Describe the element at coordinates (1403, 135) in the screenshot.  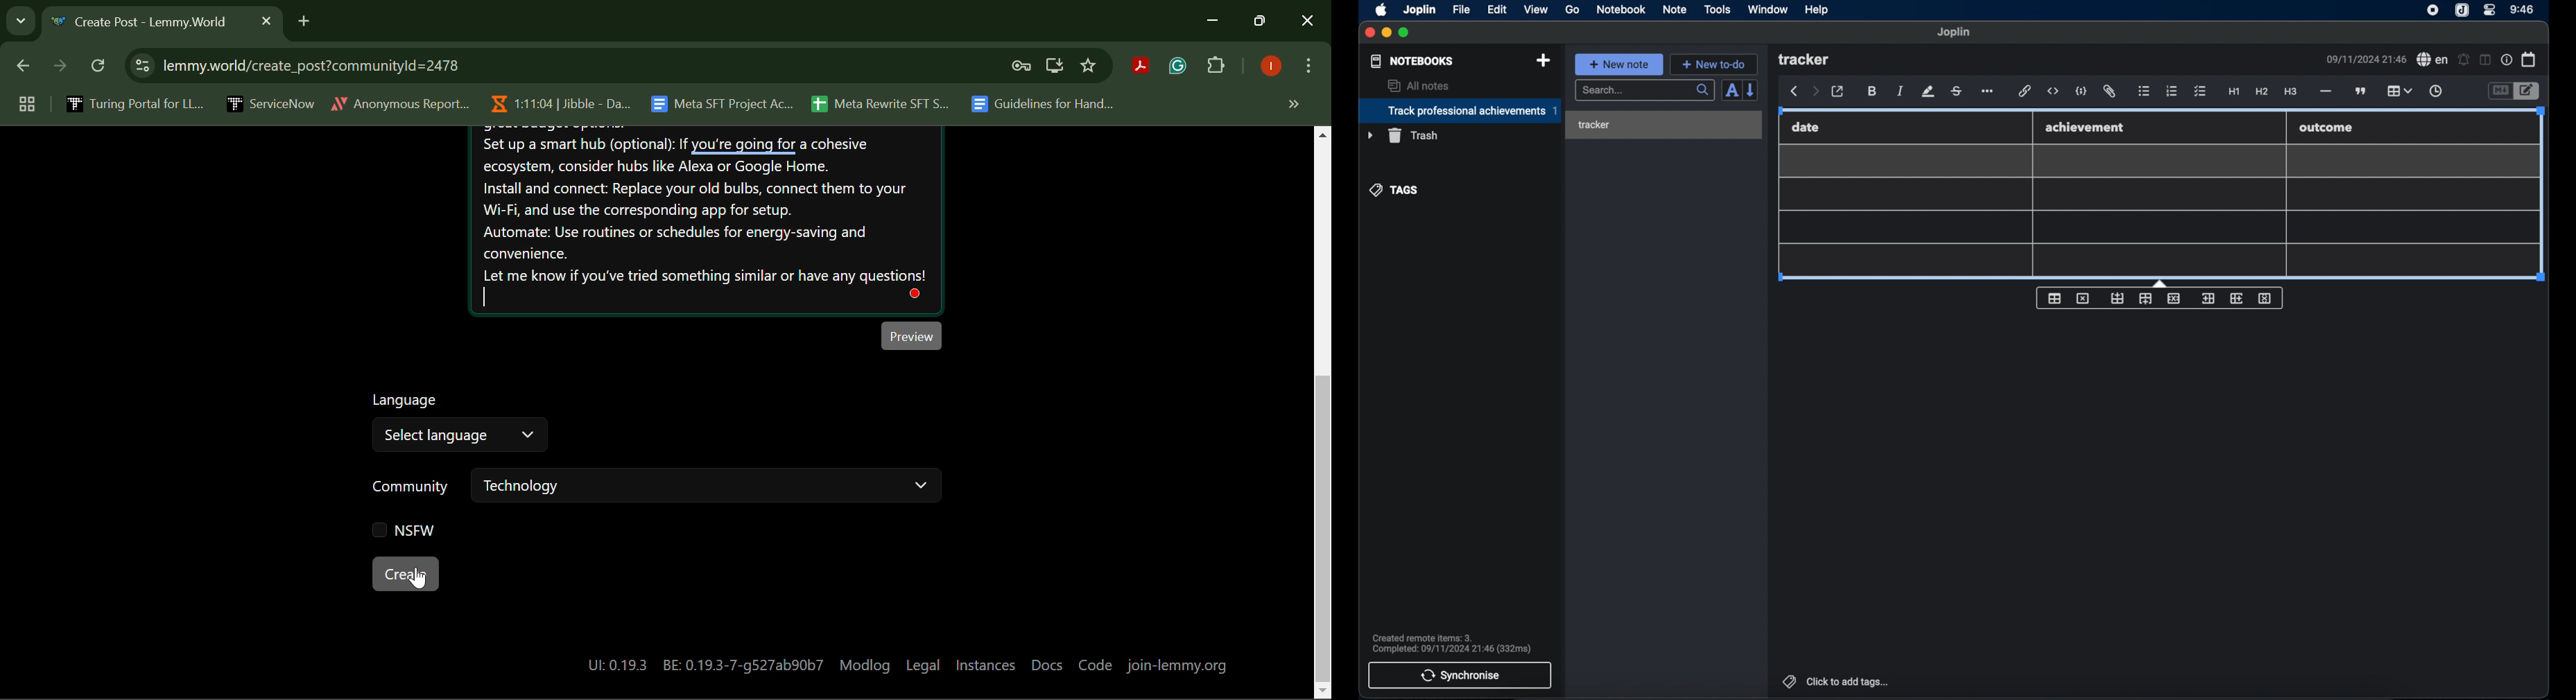
I see `trash` at that location.